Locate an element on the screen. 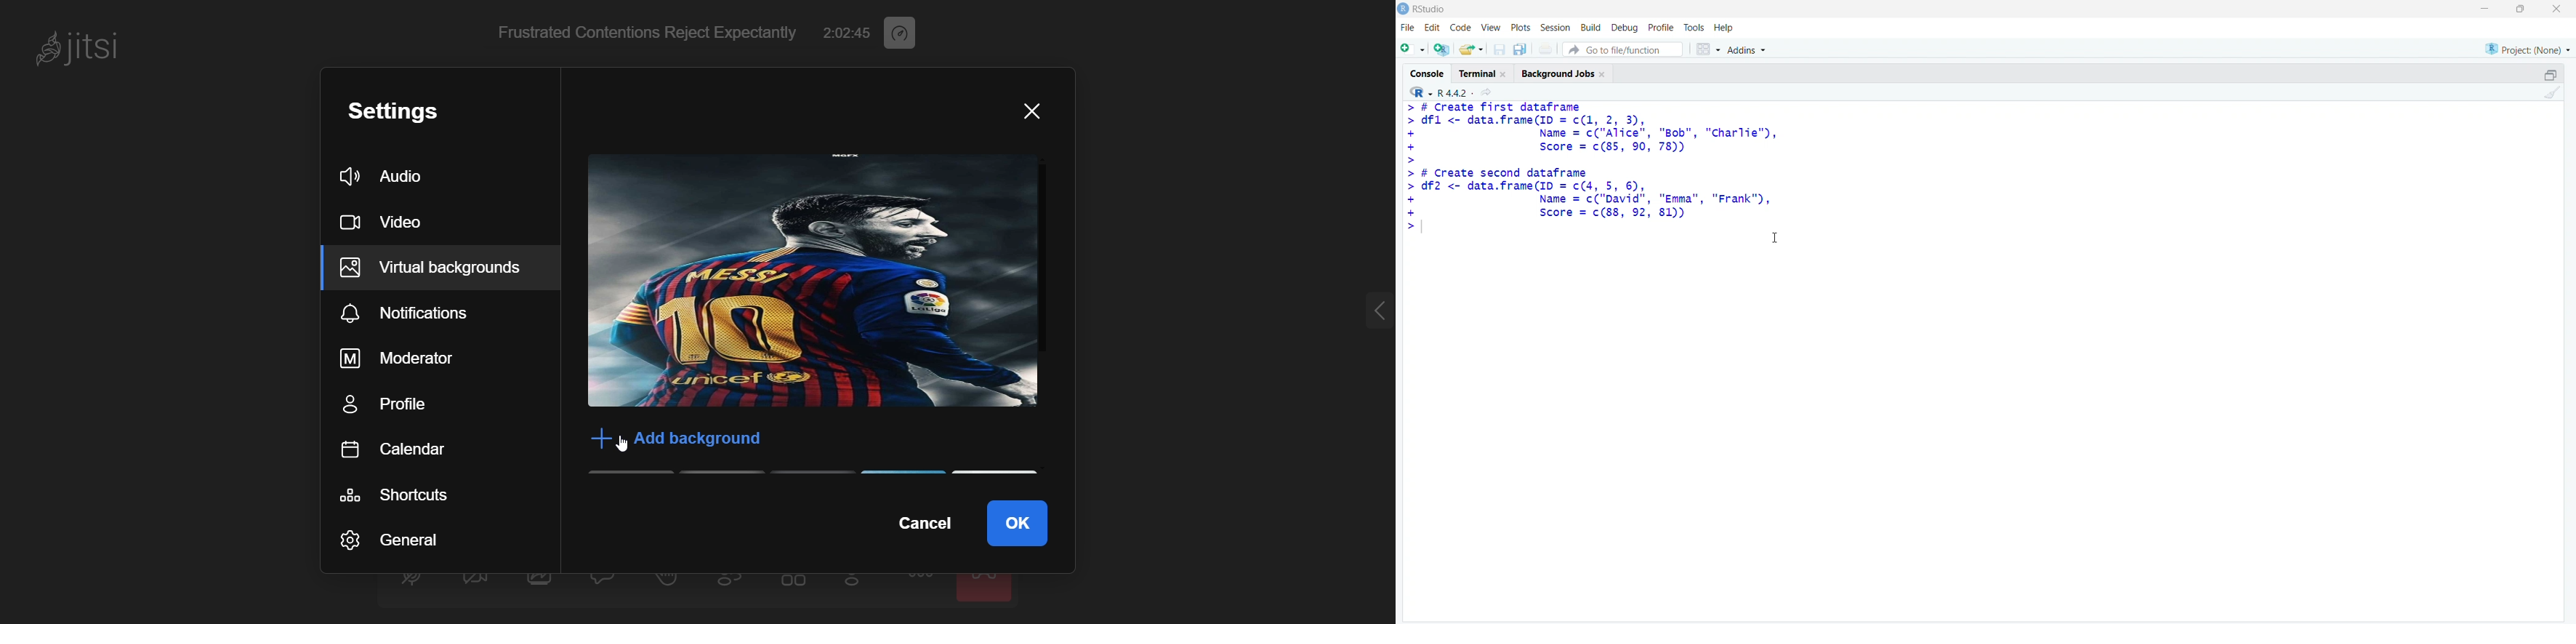 This screenshot has height=644, width=2576. video is located at coordinates (390, 218).